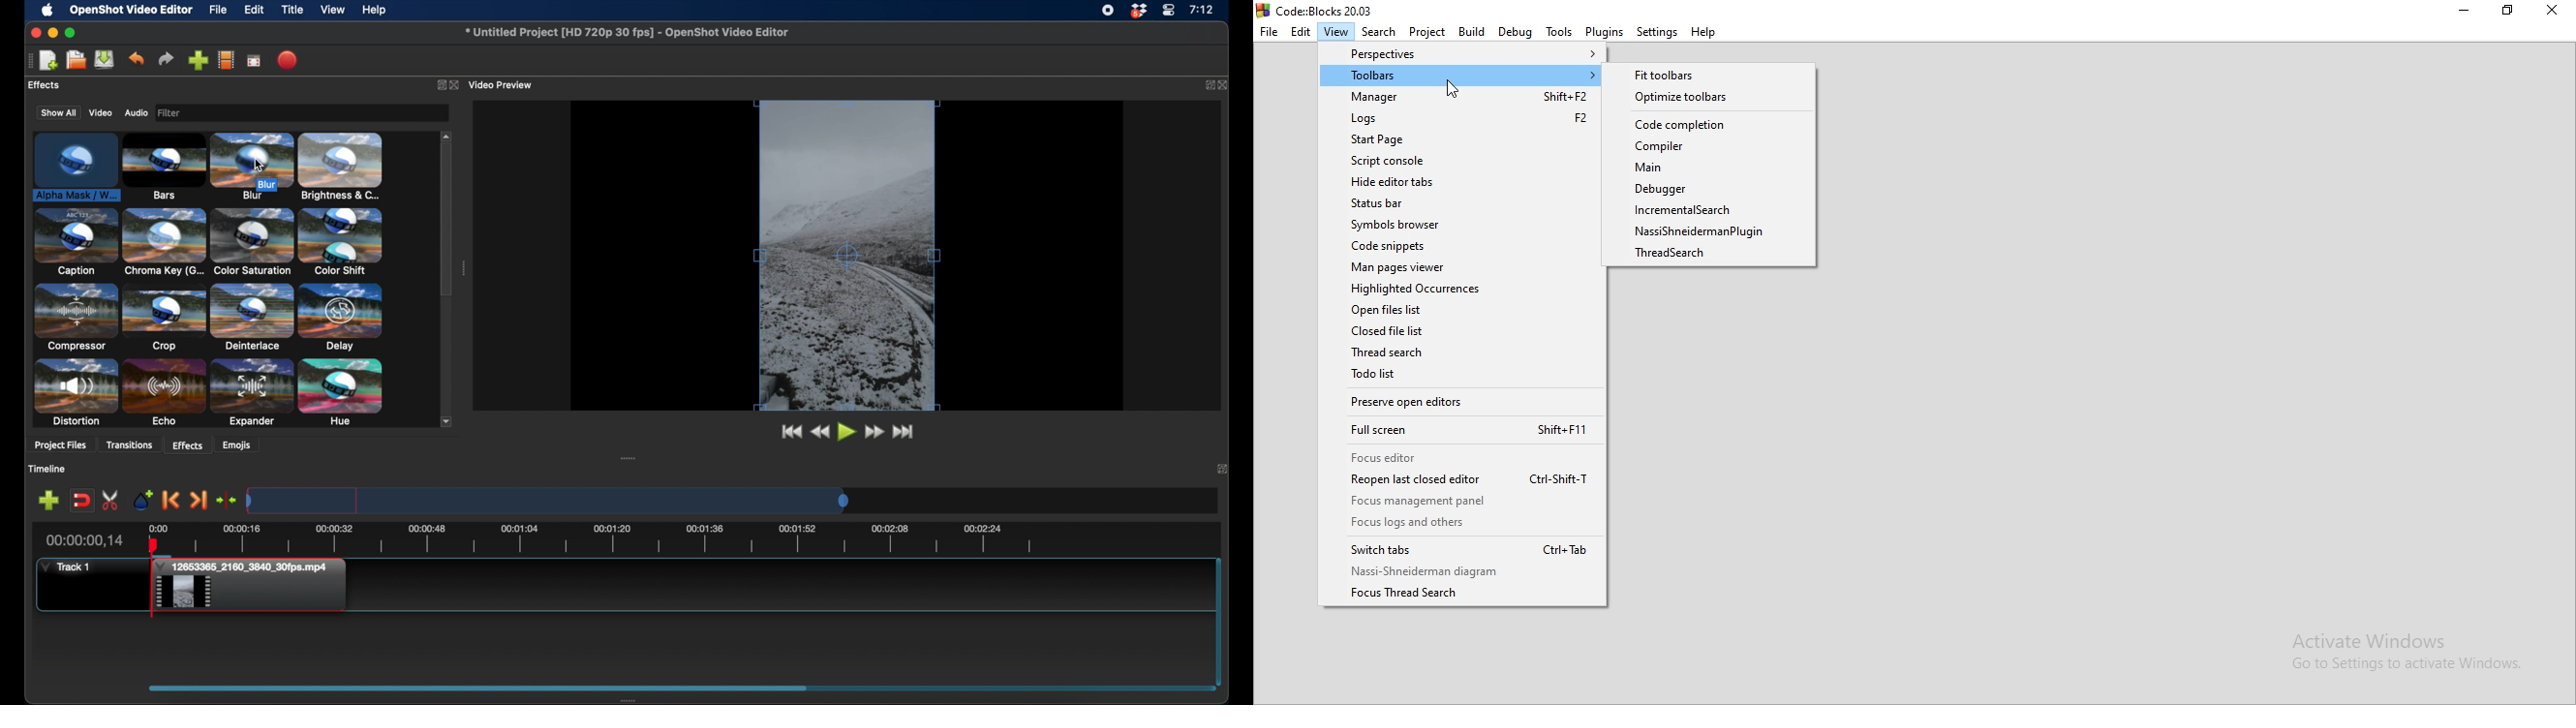  What do you see at coordinates (1426, 32) in the screenshot?
I see `Project ` at bounding box center [1426, 32].